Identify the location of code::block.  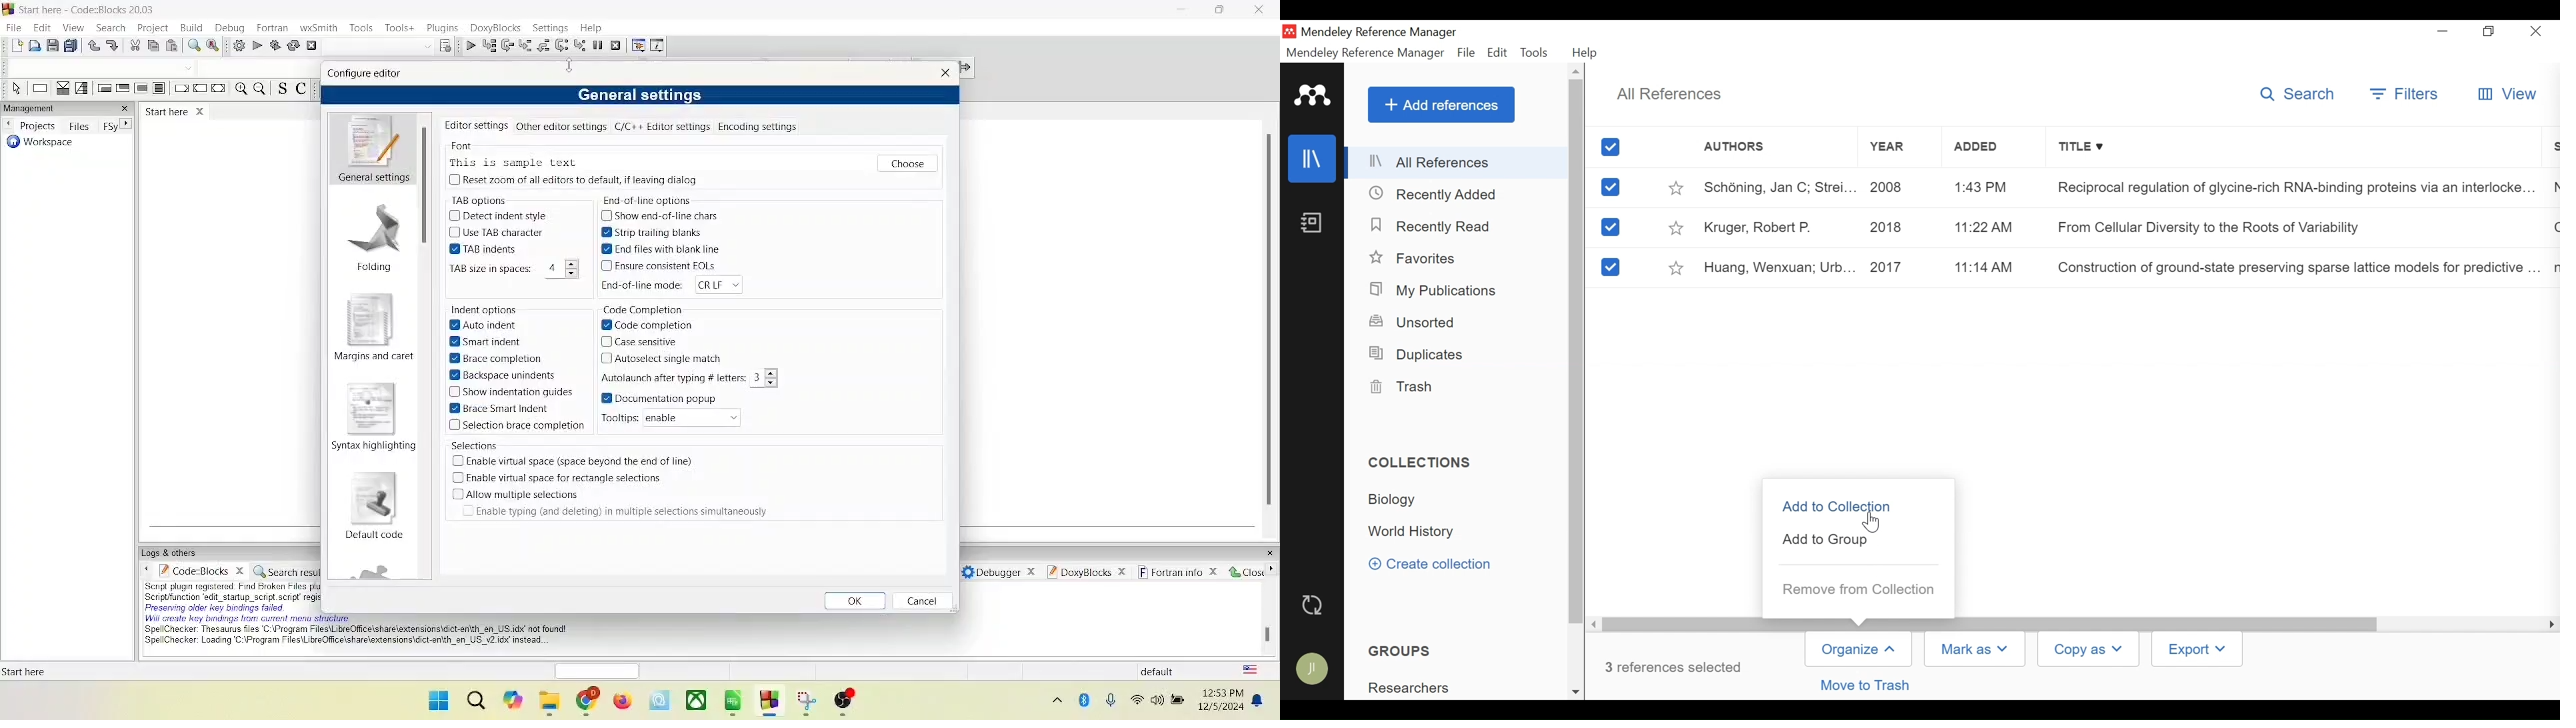
(92, 9).